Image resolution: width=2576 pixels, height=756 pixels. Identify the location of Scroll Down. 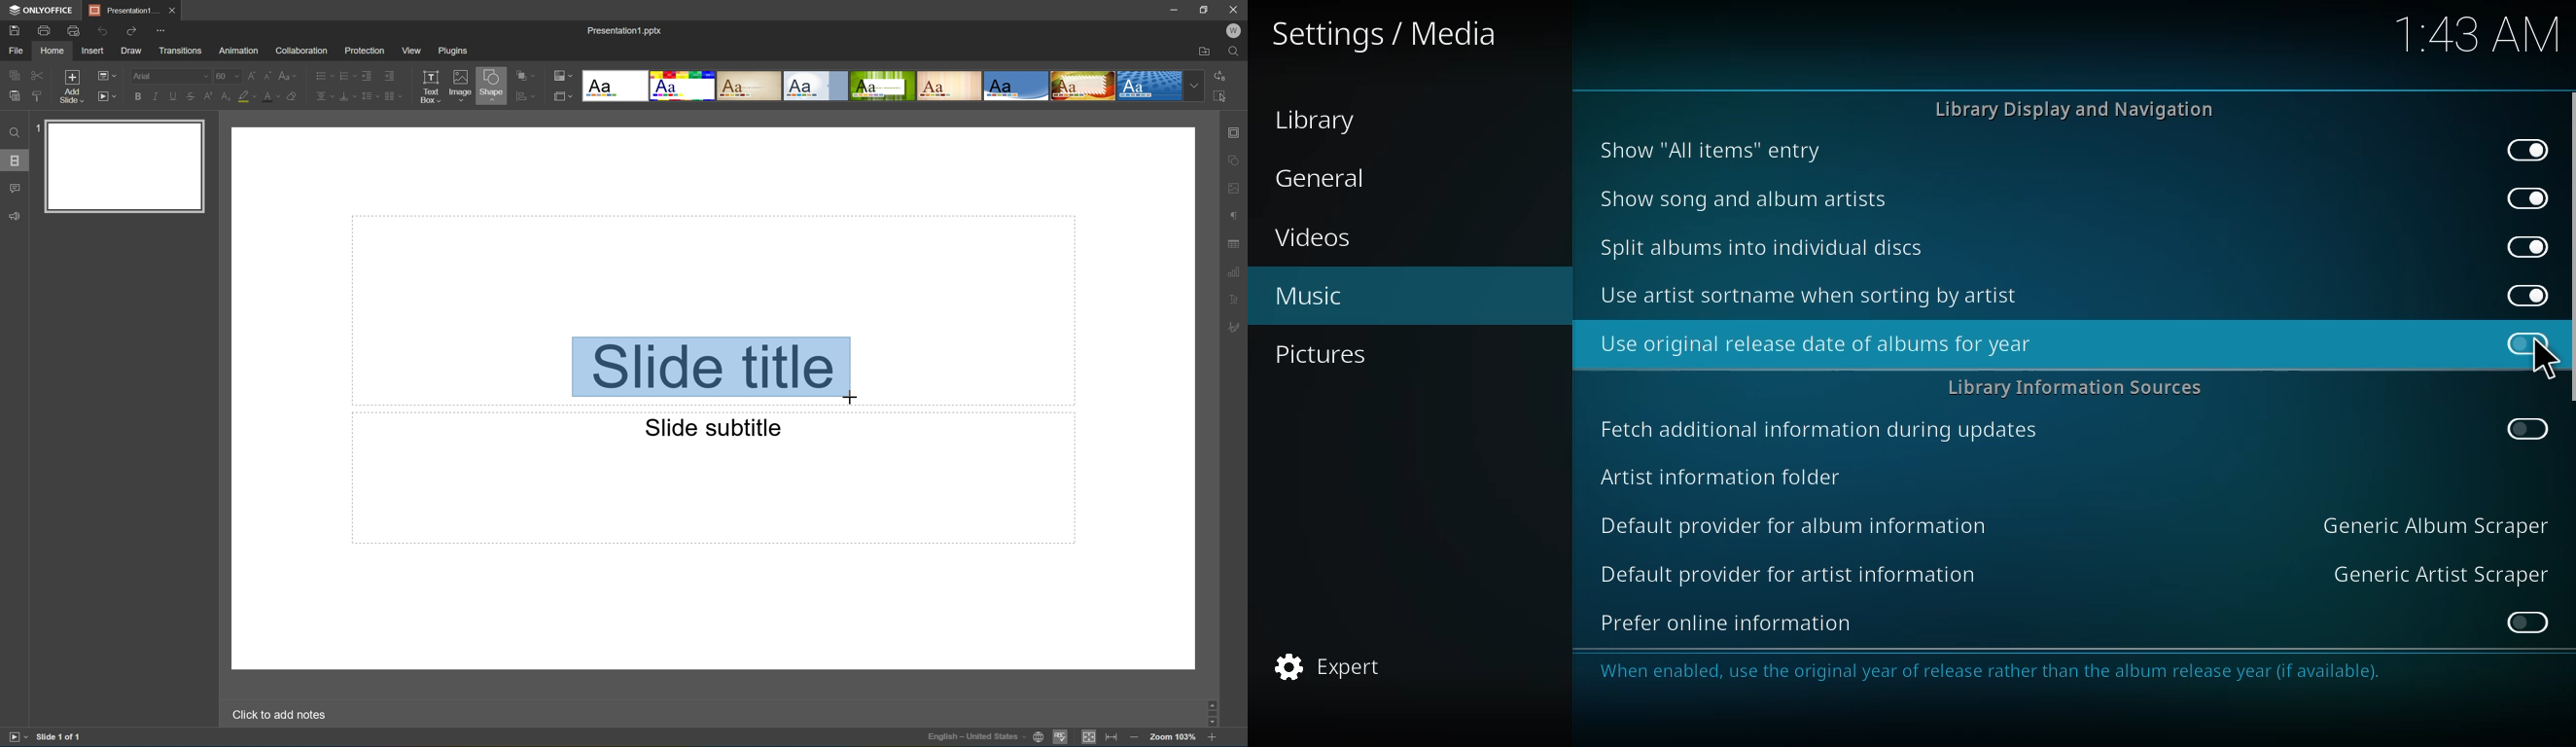
(1210, 726).